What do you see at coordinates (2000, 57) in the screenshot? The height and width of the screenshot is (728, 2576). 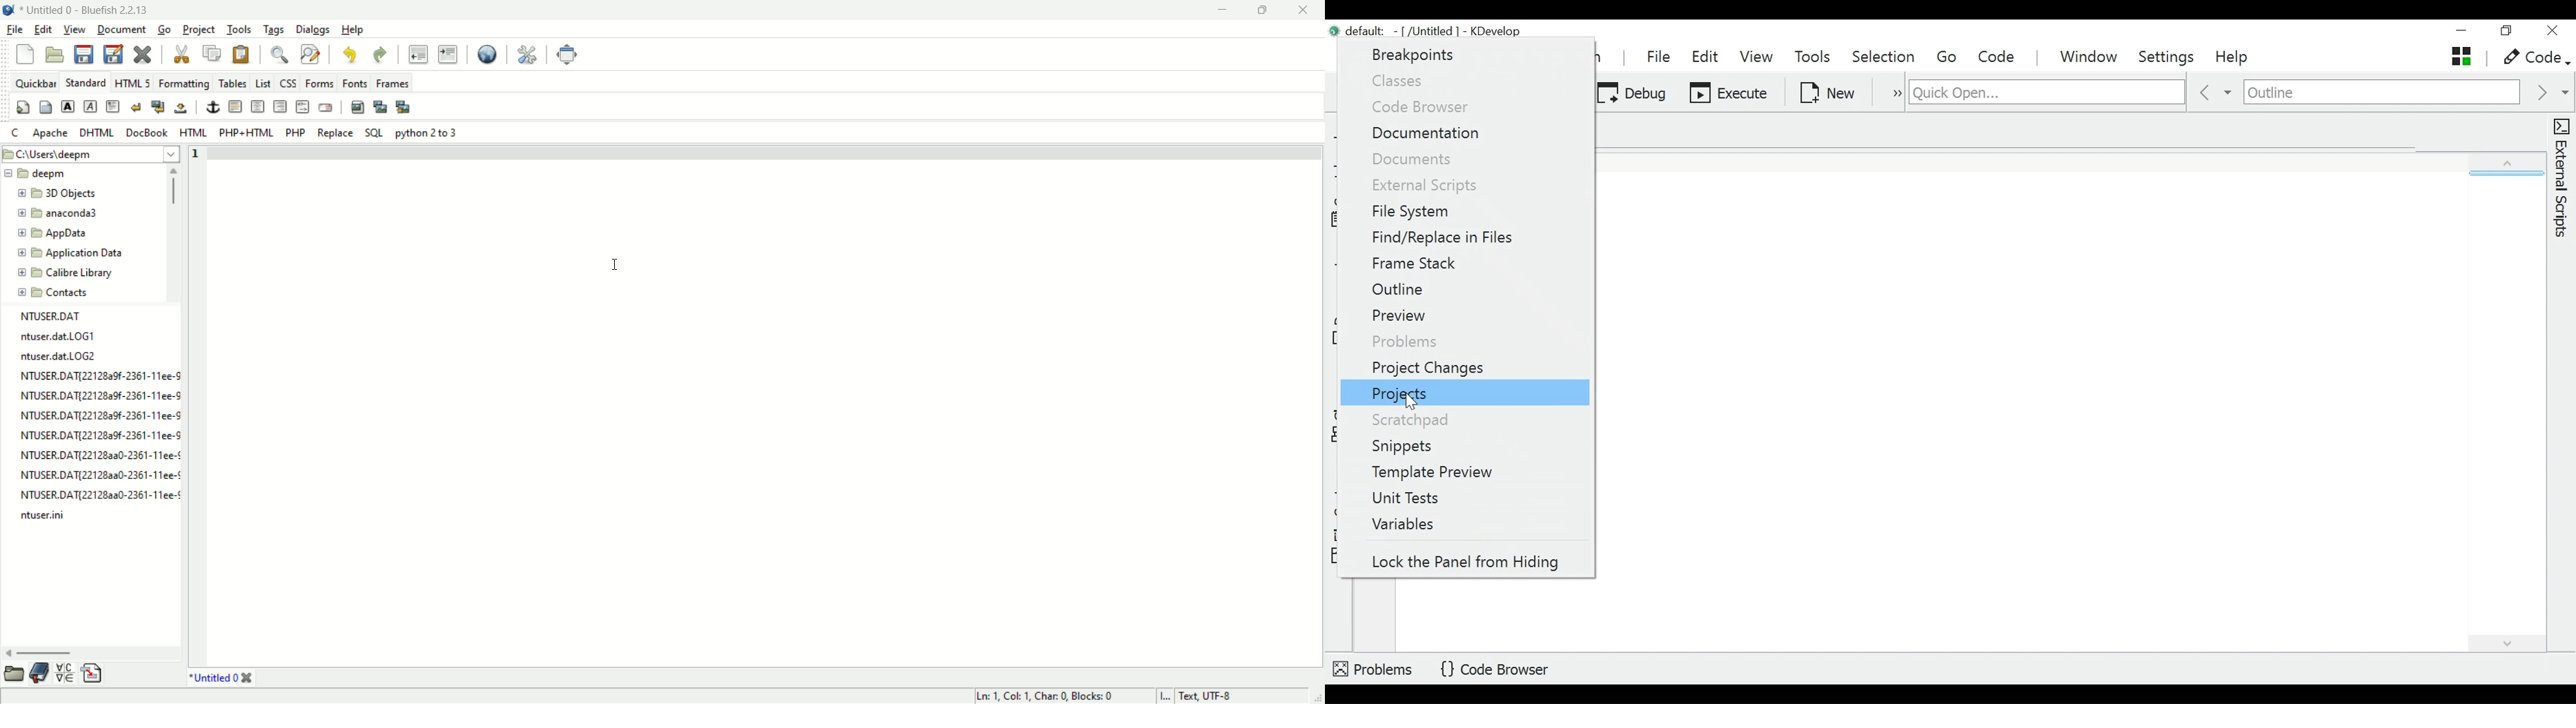 I see `Code` at bounding box center [2000, 57].